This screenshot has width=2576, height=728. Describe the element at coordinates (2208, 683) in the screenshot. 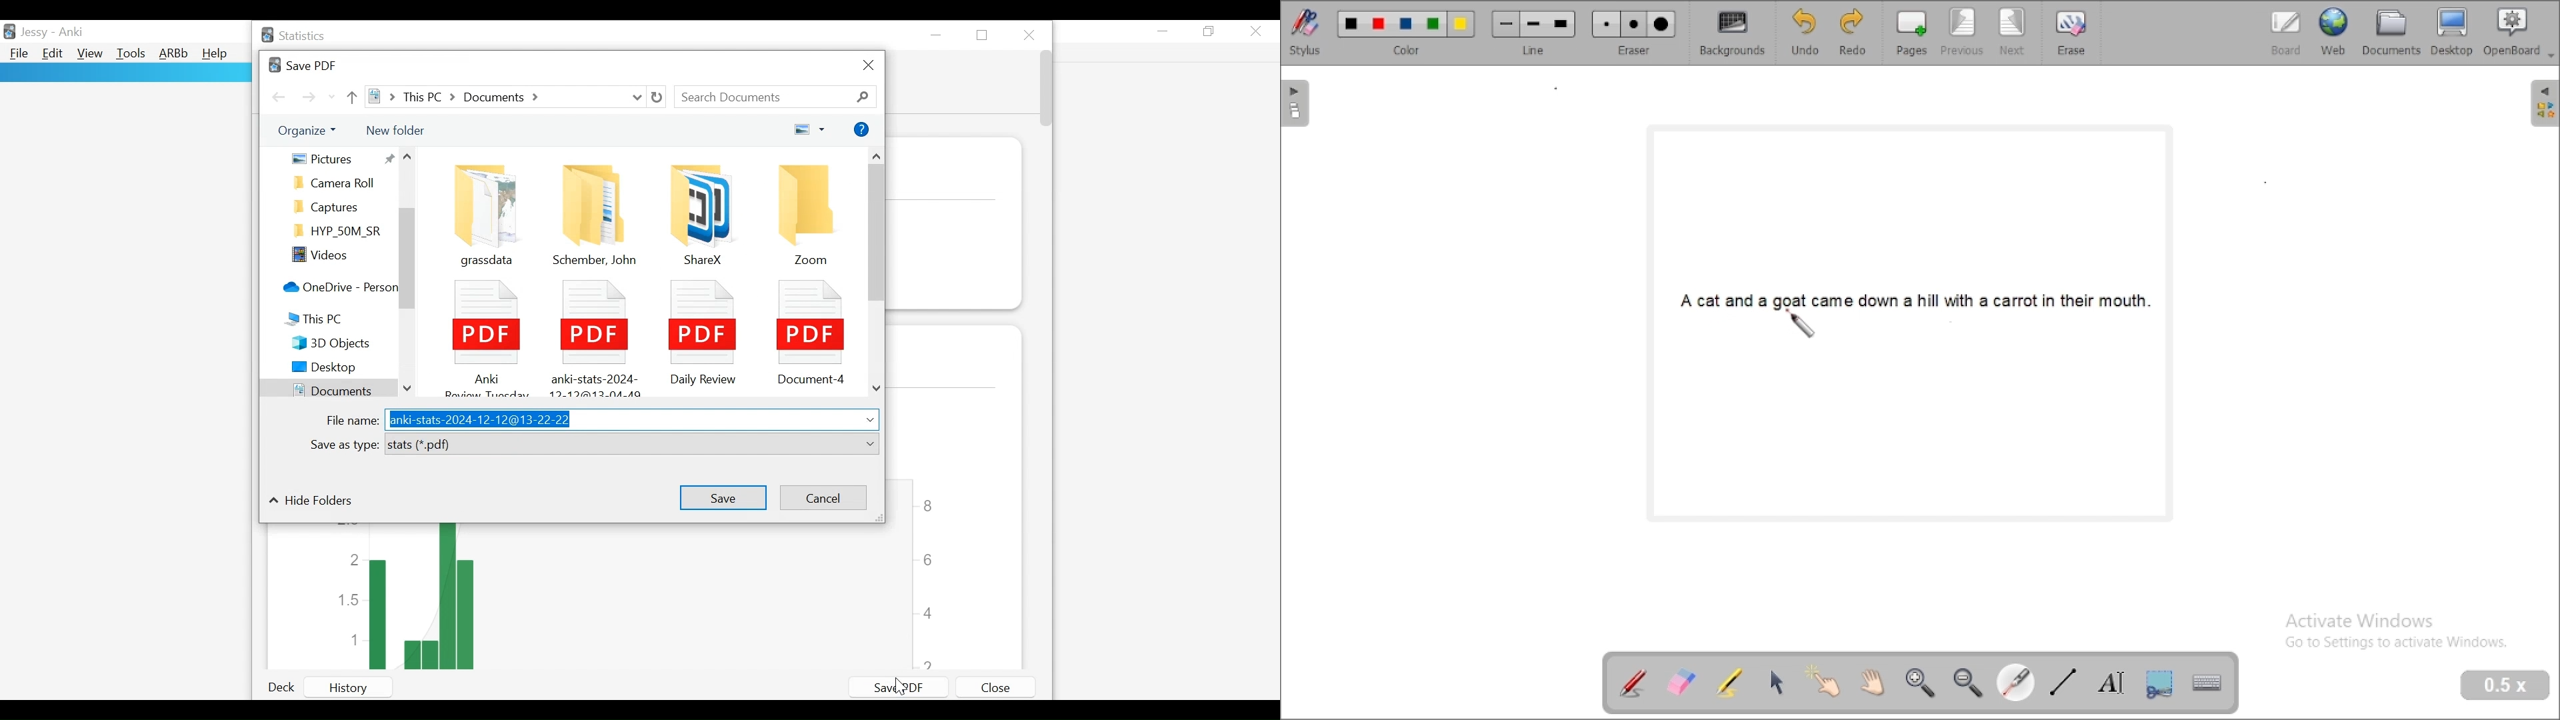

I see `display virtual keyboard` at that location.